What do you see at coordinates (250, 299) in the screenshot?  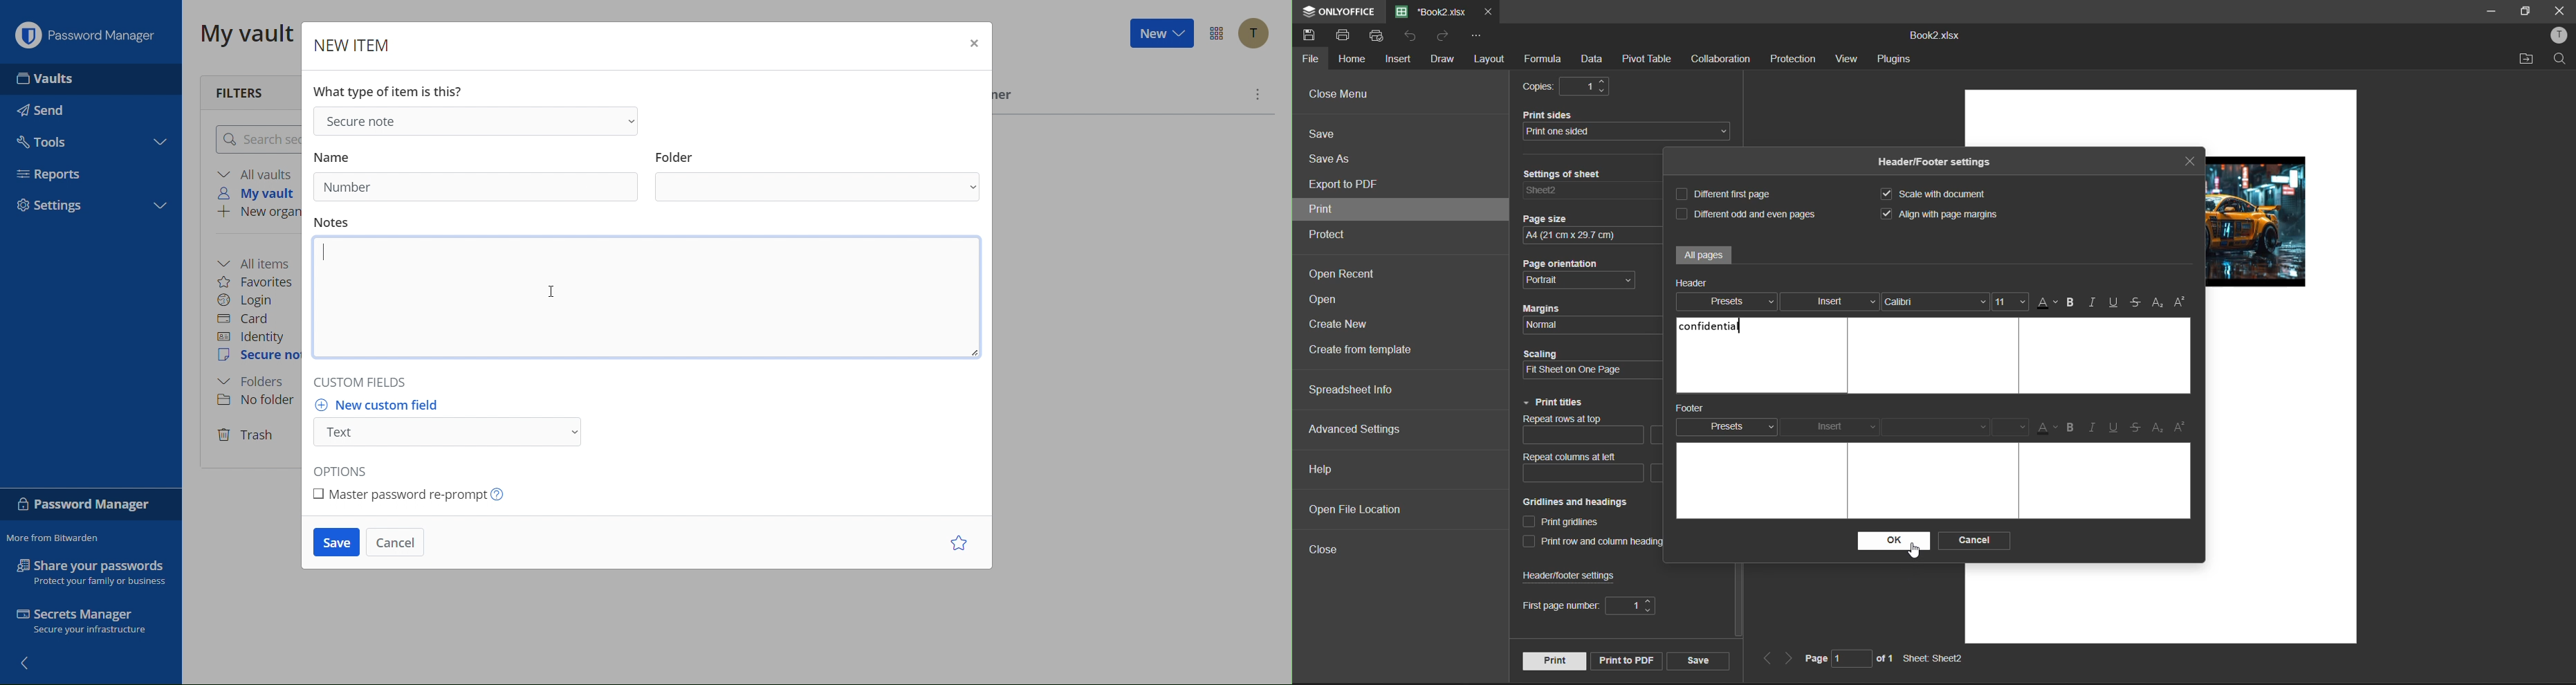 I see `Login` at bounding box center [250, 299].